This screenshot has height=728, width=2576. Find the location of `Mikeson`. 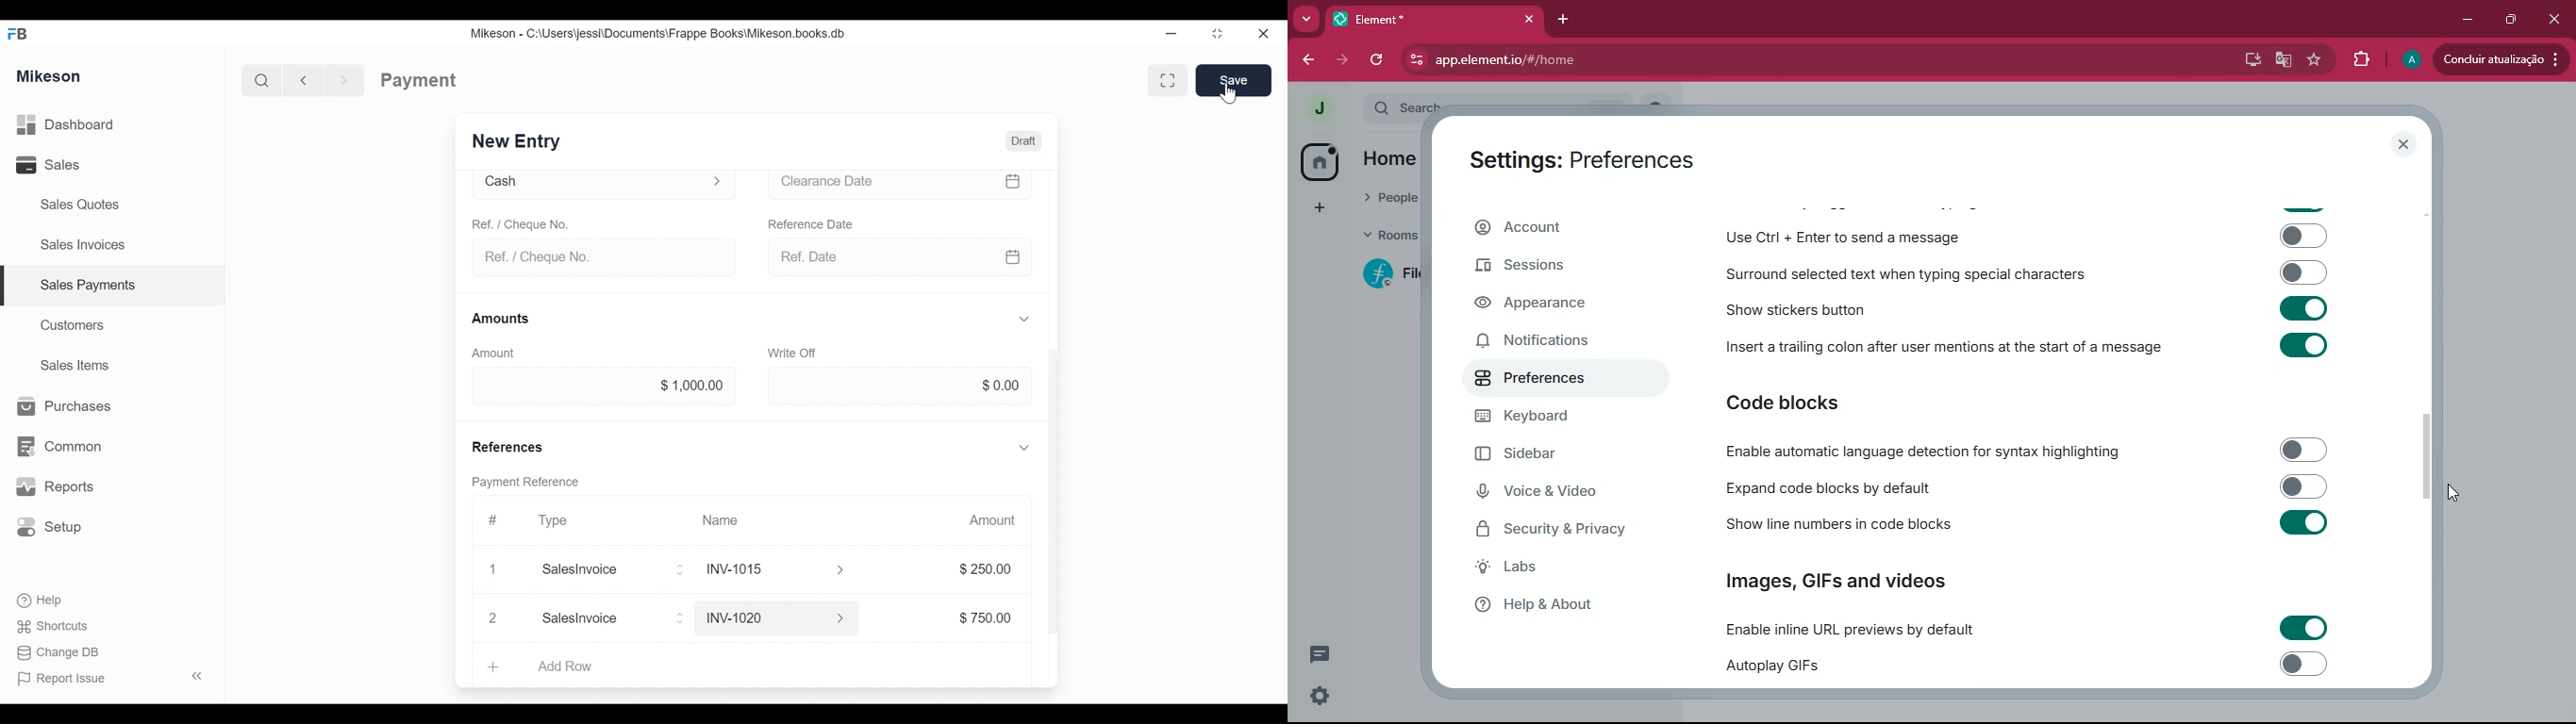

Mikeson is located at coordinates (50, 74).